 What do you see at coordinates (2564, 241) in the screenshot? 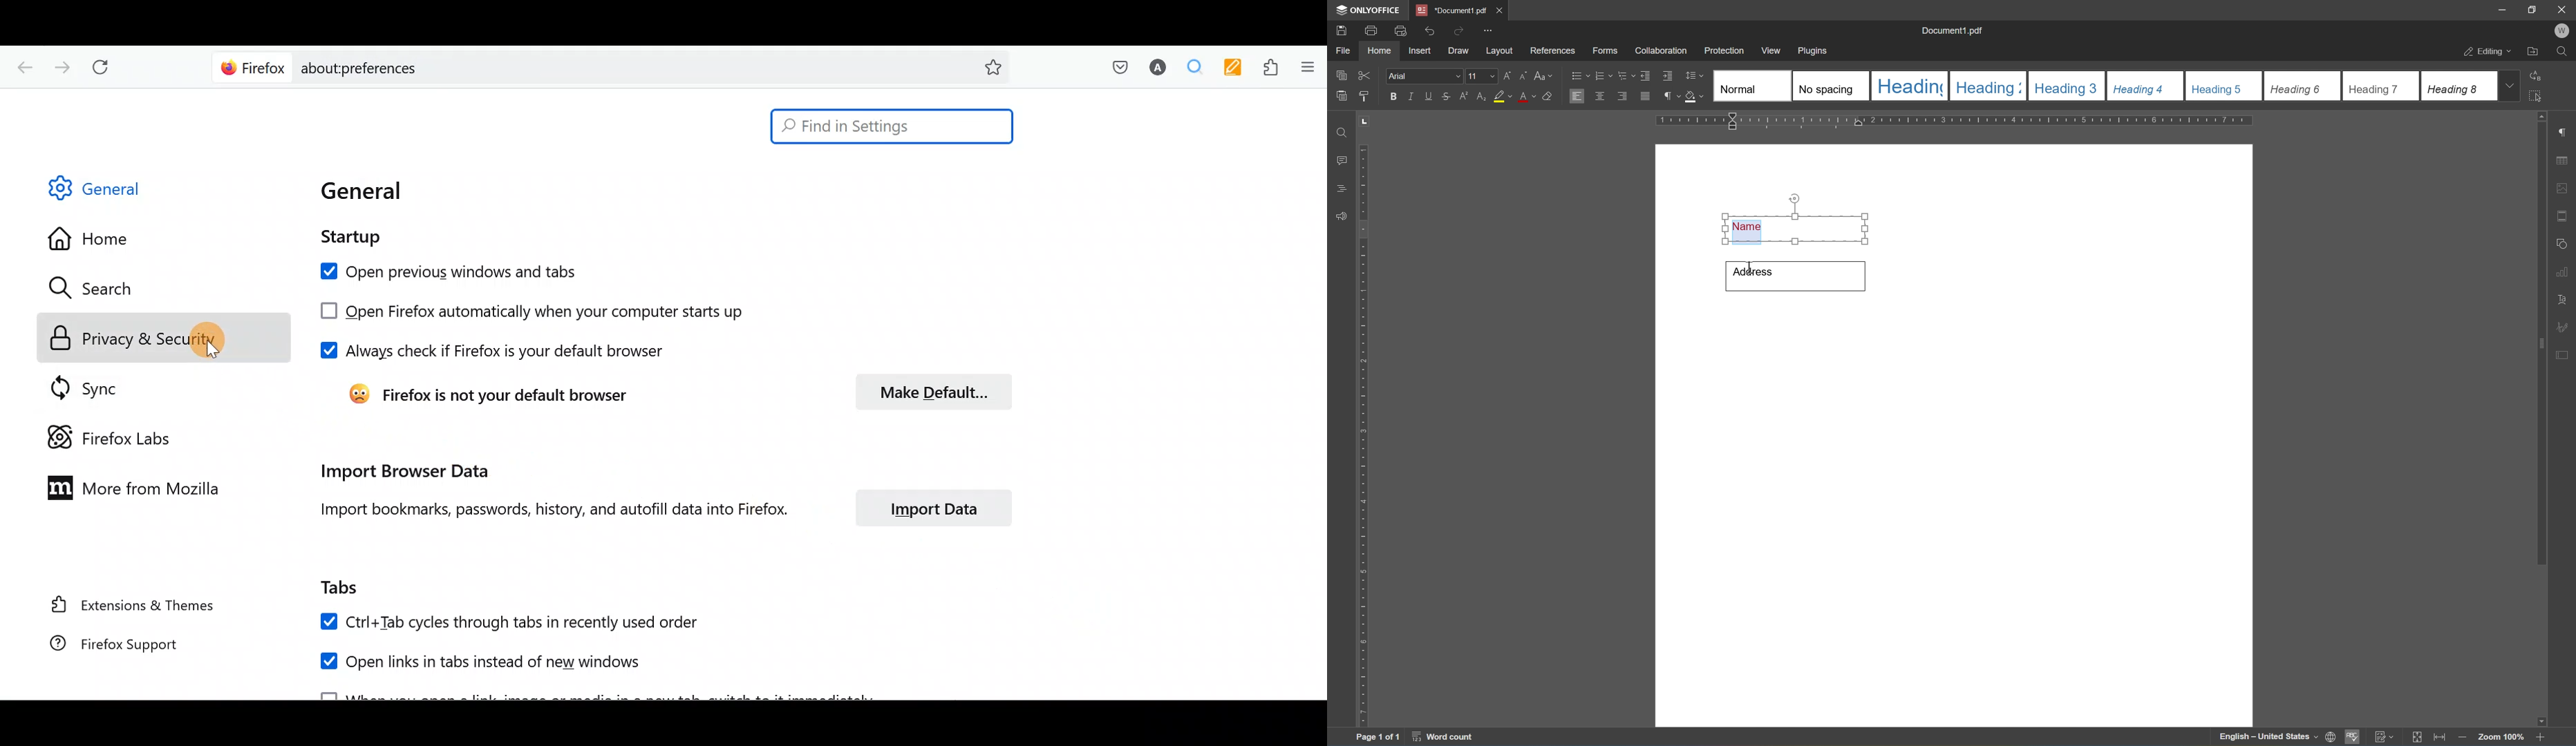
I see `shape settings` at bounding box center [2564, 241].